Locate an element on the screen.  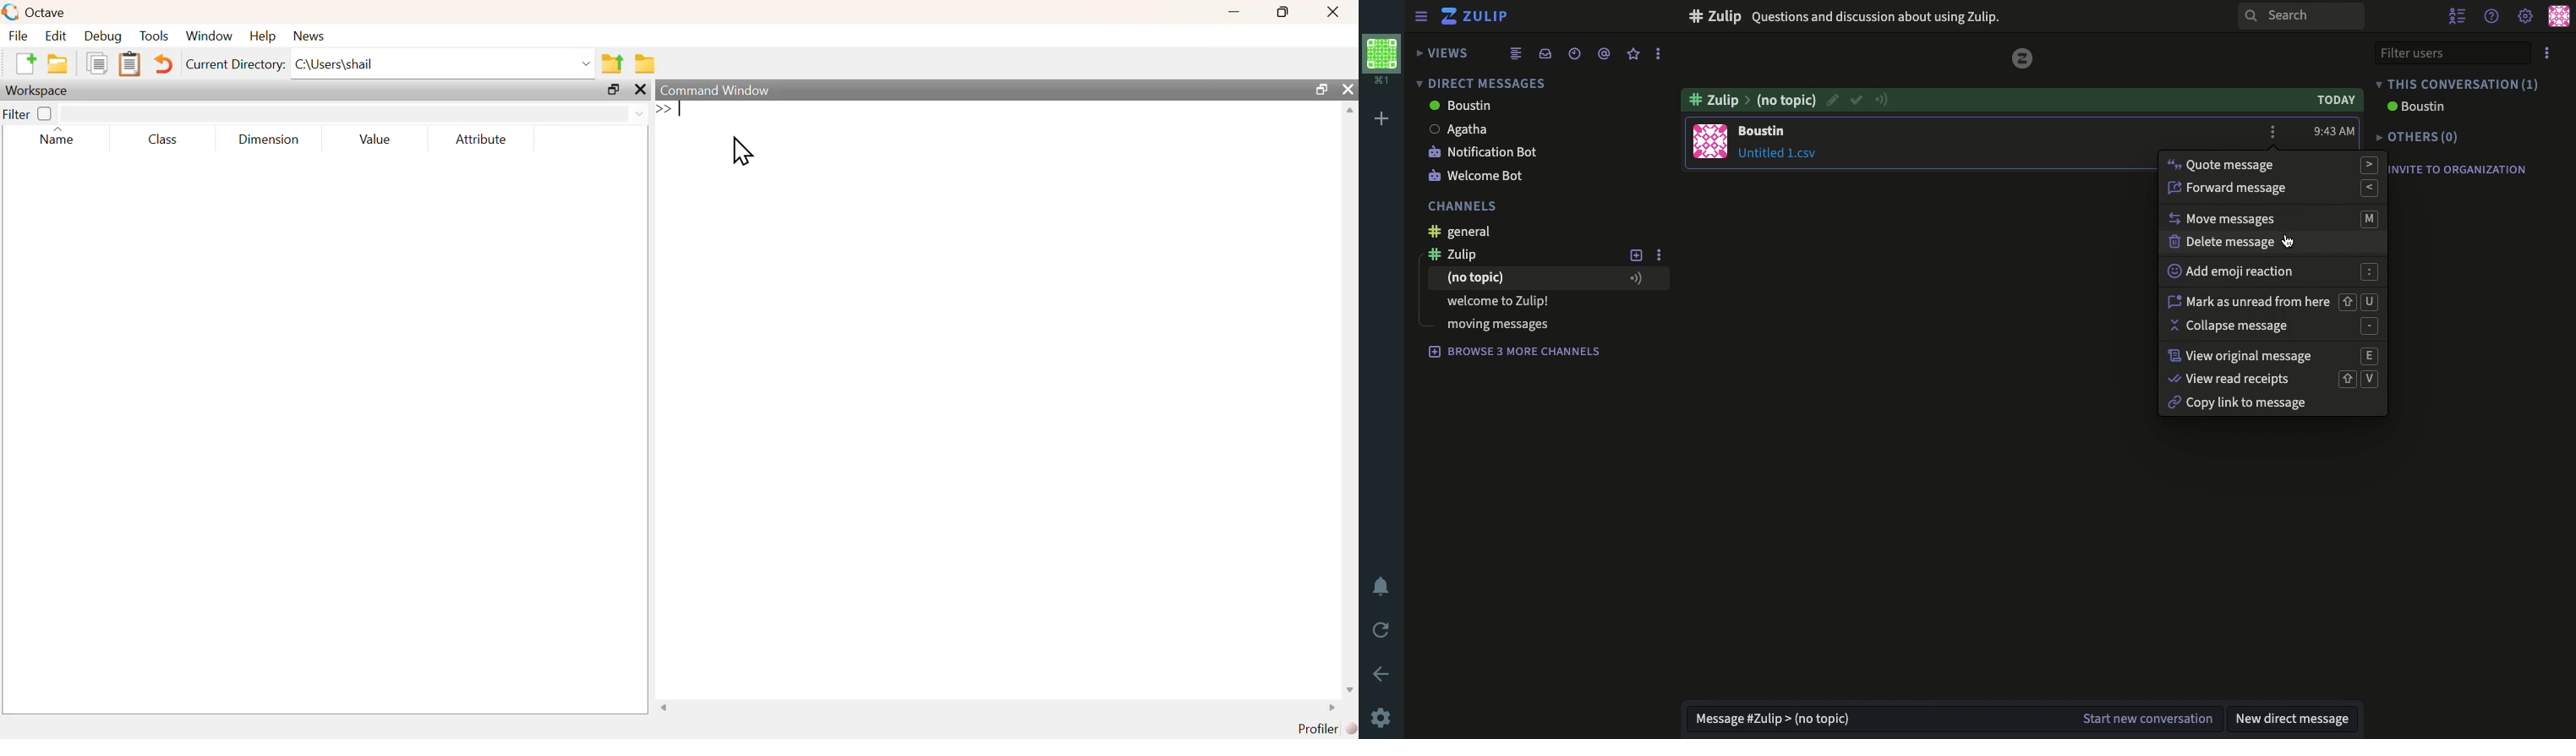
browse directories is located at coordinates (644, 64).